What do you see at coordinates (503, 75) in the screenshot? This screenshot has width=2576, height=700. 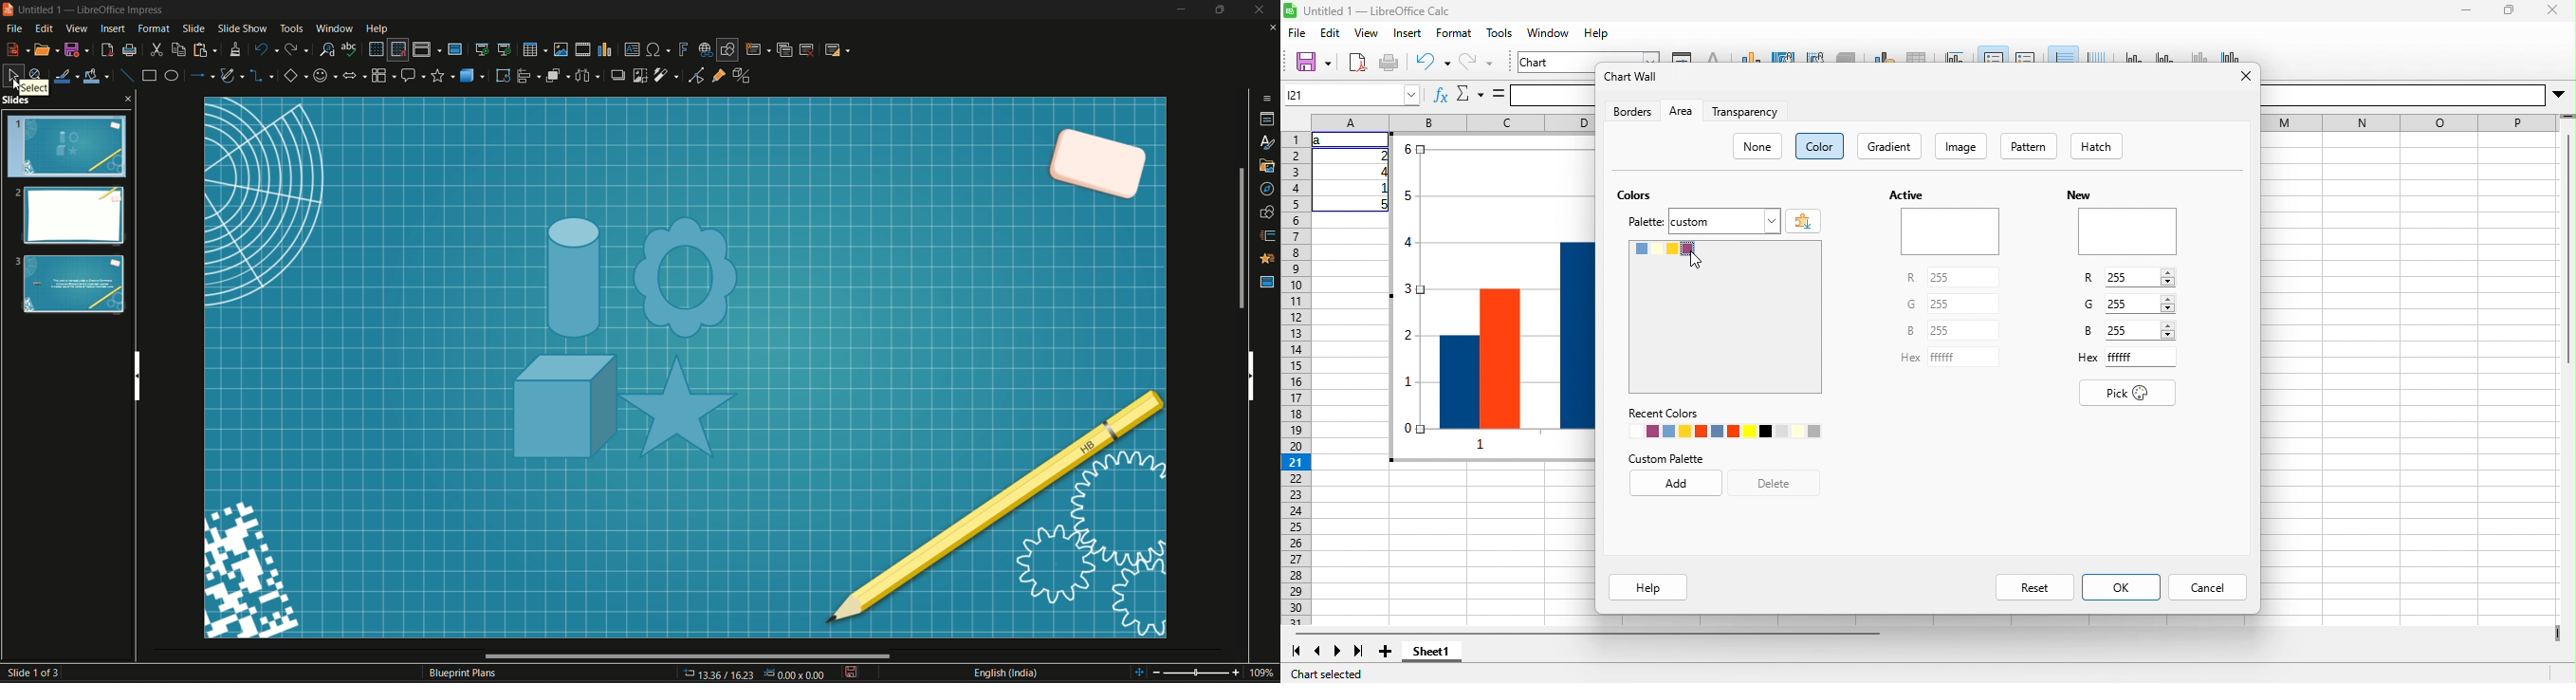 I see `rotate` at bounding box center [503, 75].